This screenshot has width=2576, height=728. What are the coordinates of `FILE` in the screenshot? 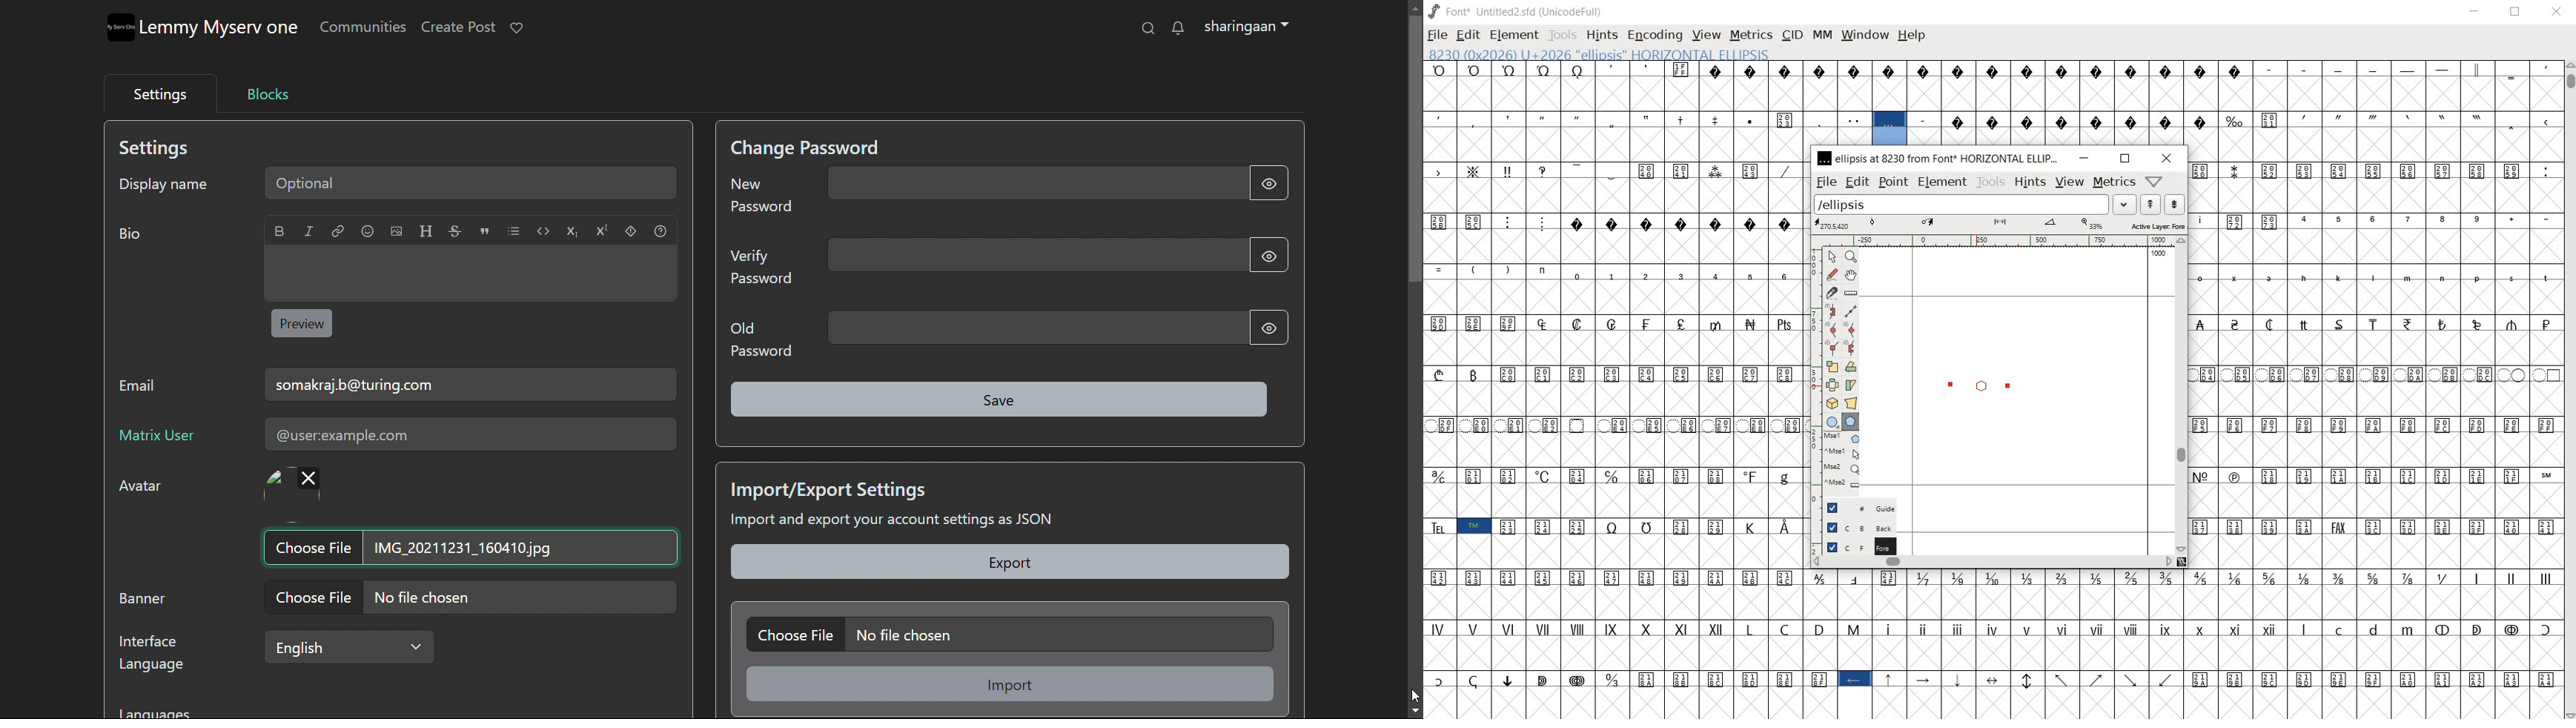 It's located at (1437, 35).